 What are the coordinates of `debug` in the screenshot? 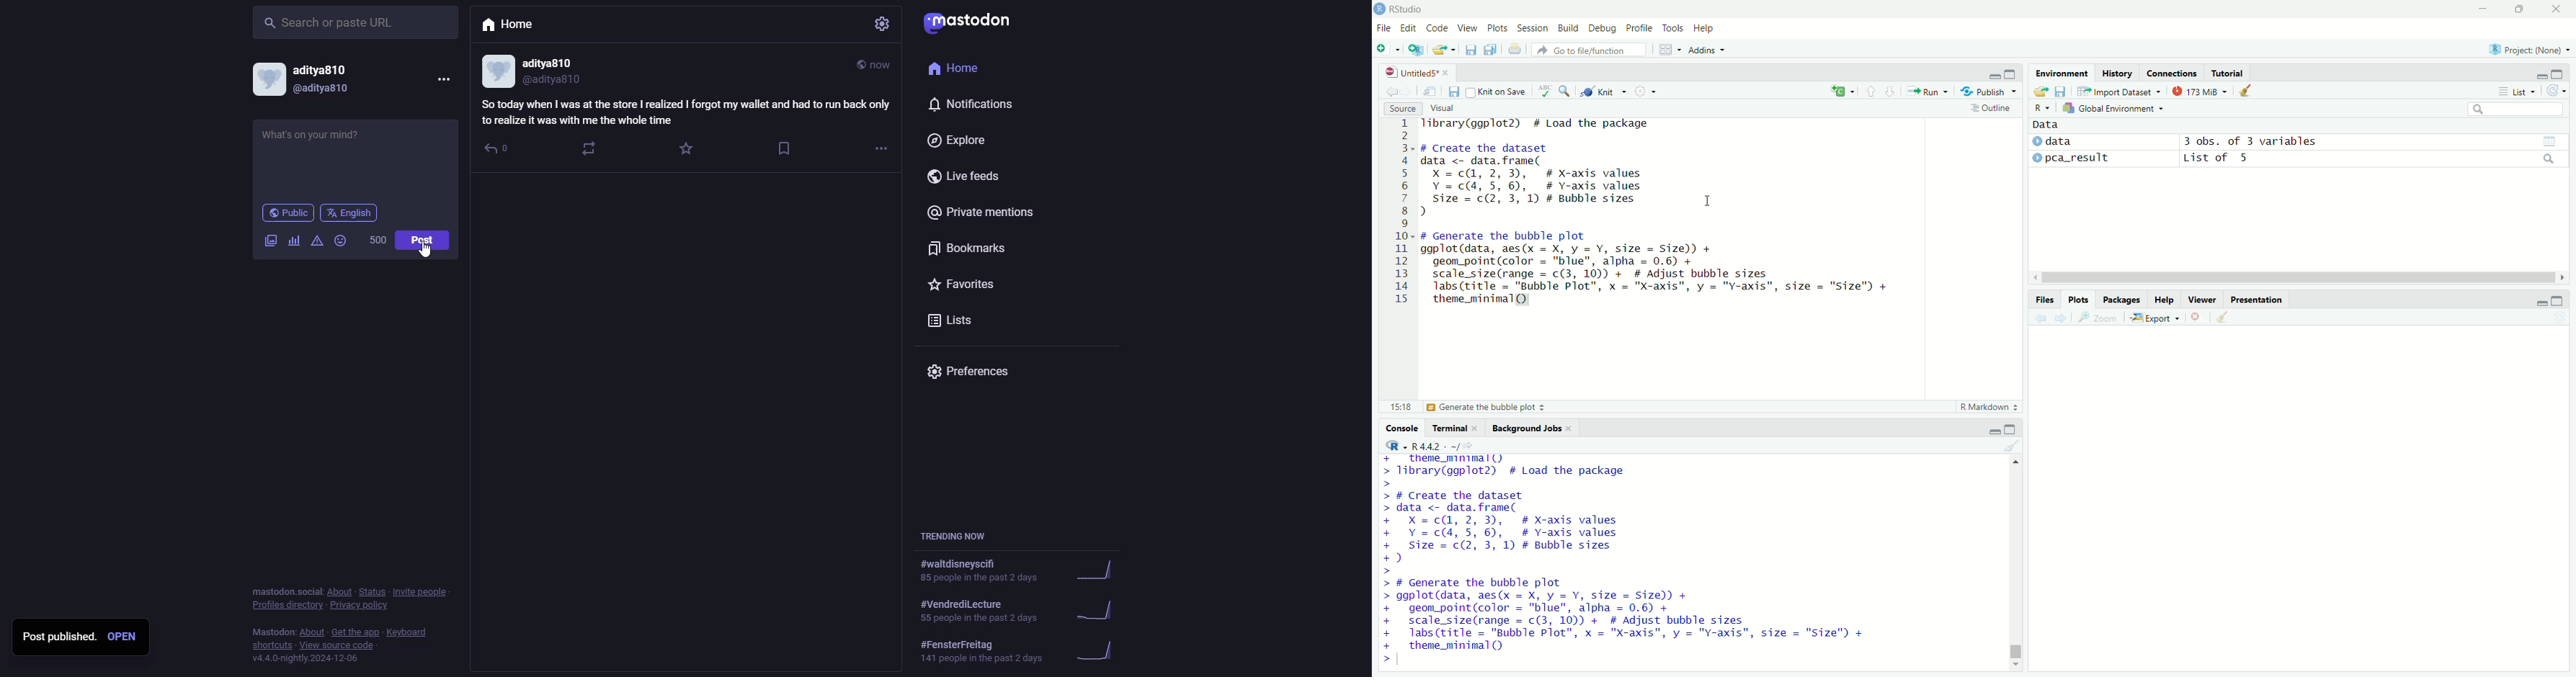 It's located at (1603, 29).